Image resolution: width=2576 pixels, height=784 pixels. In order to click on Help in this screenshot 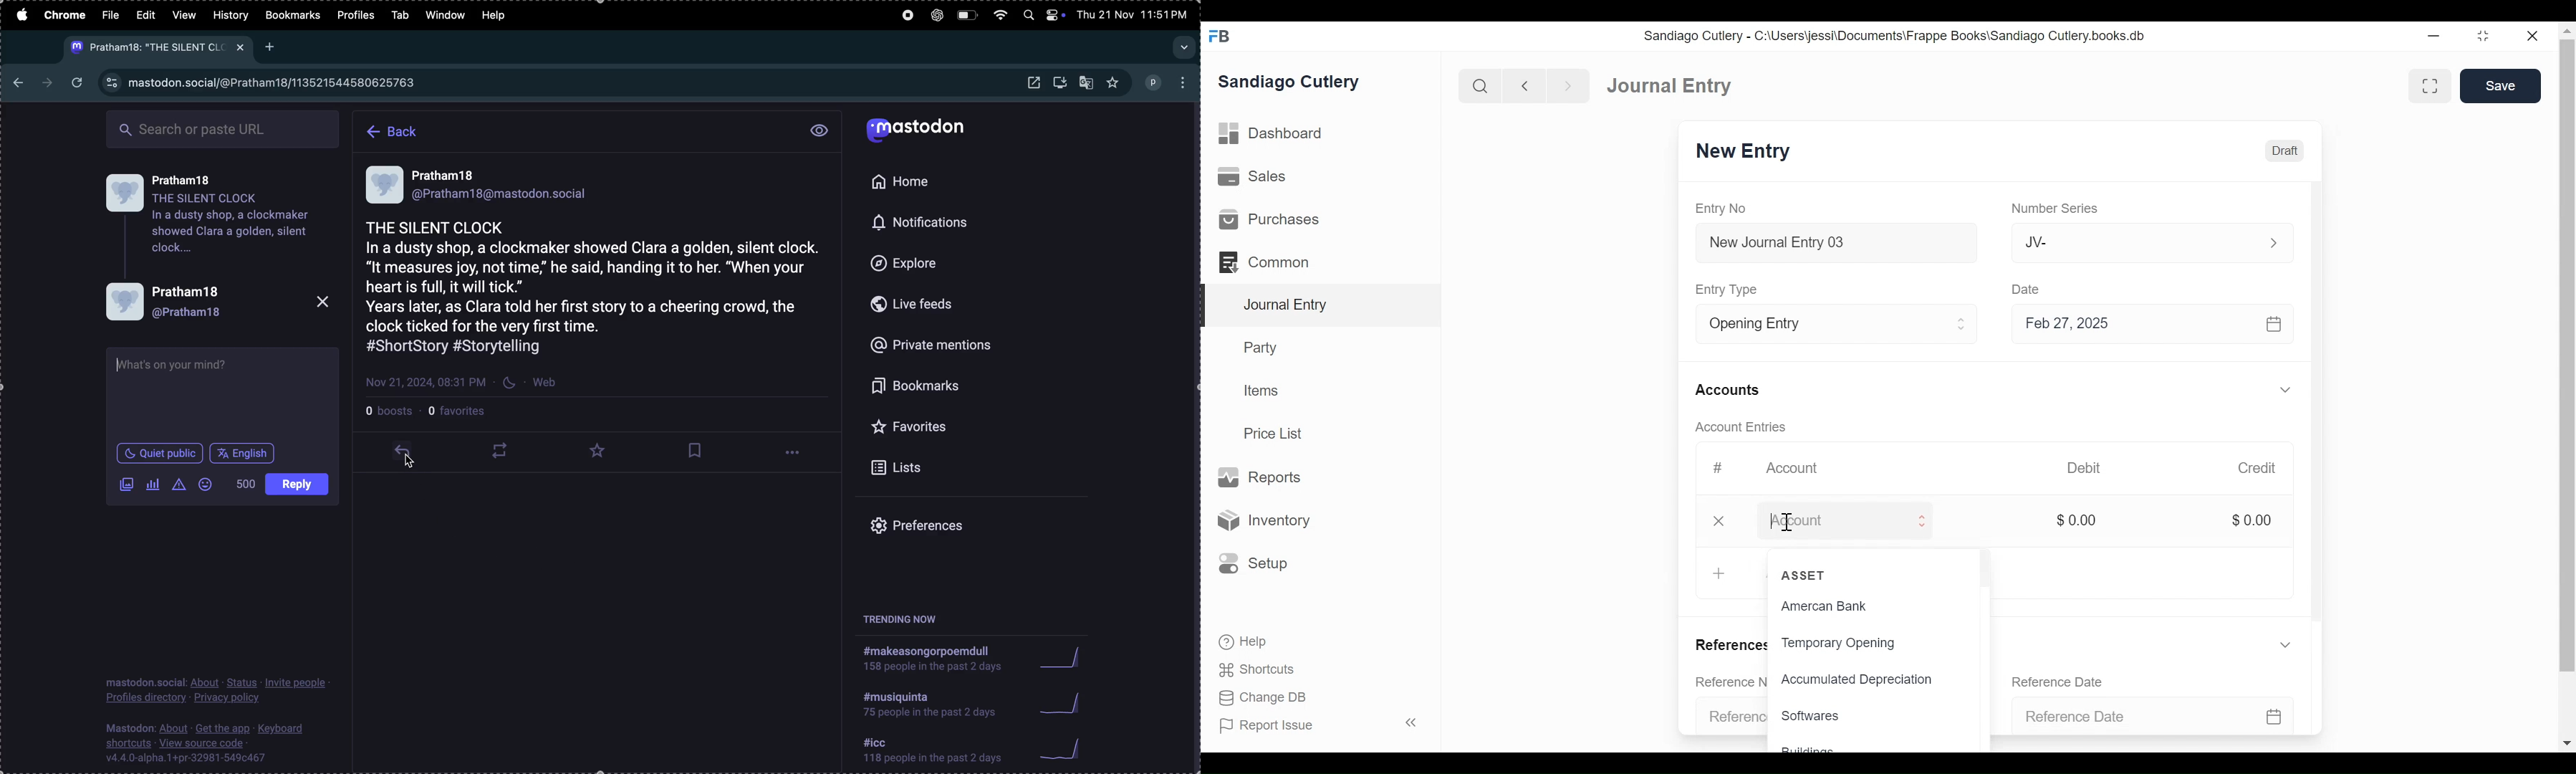, I will do `click(1244, 642)`.